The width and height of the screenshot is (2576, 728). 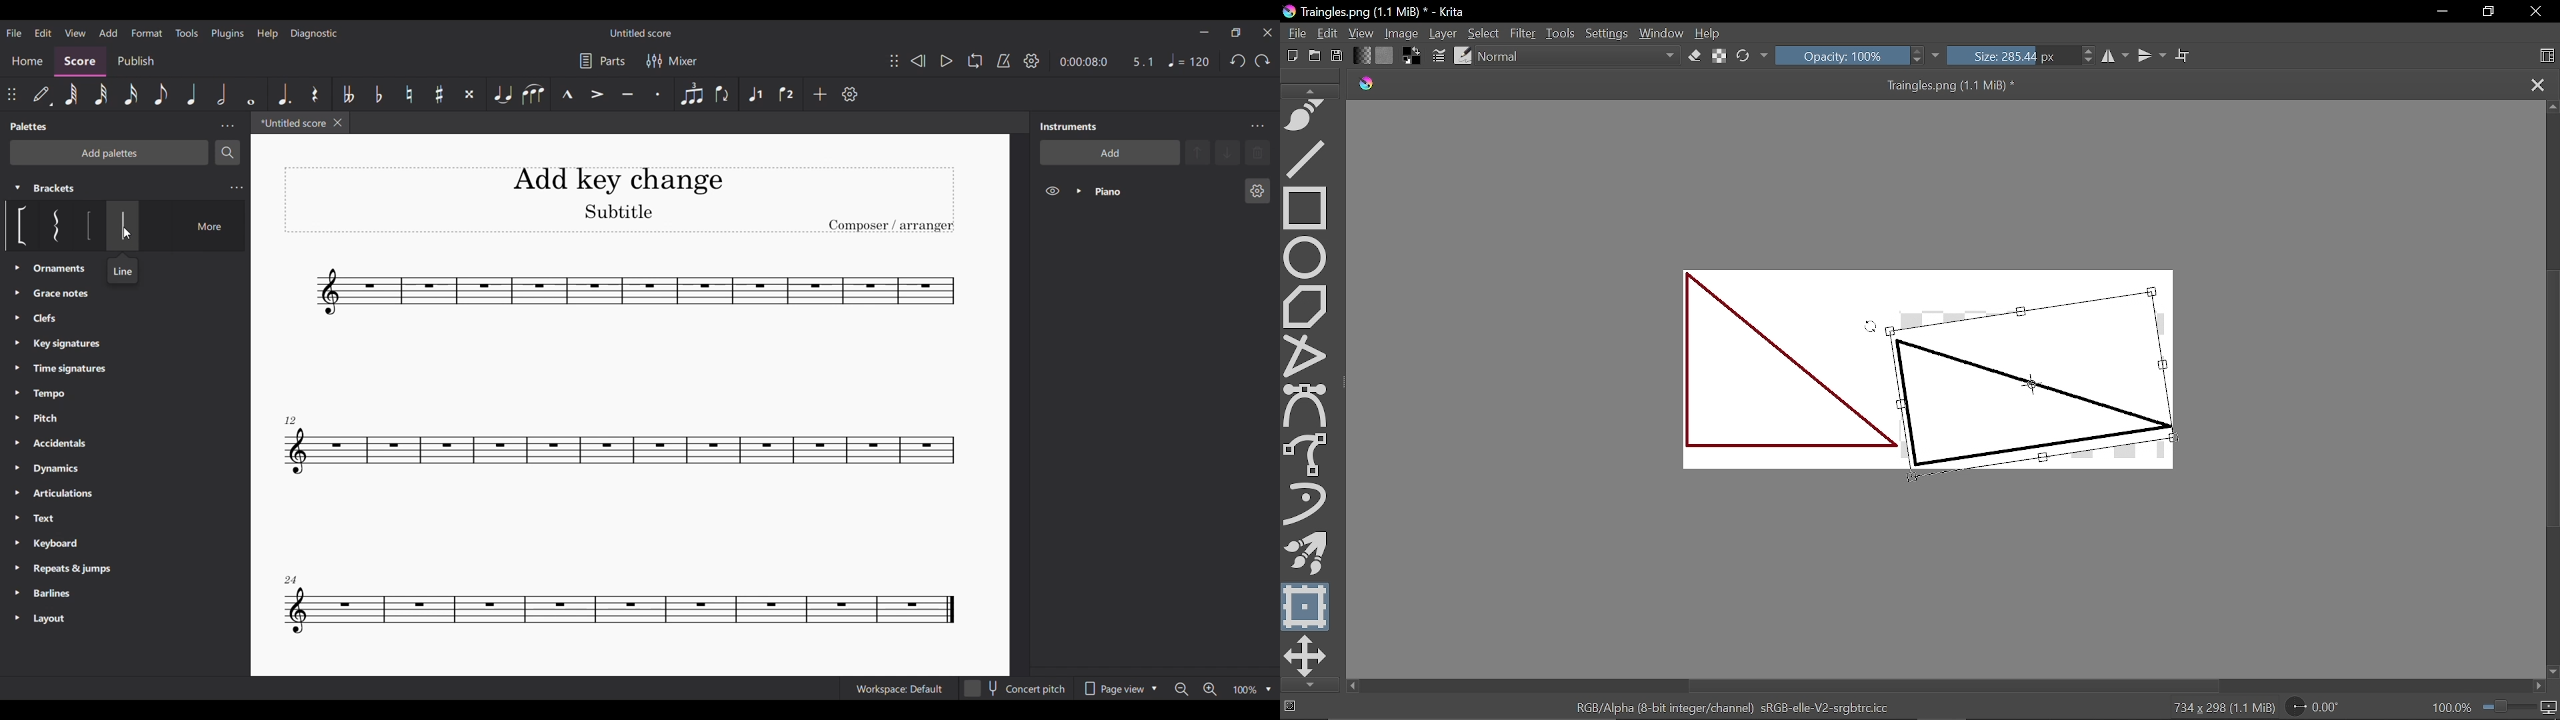 I want to click on Play, so click(x=947, y=61).